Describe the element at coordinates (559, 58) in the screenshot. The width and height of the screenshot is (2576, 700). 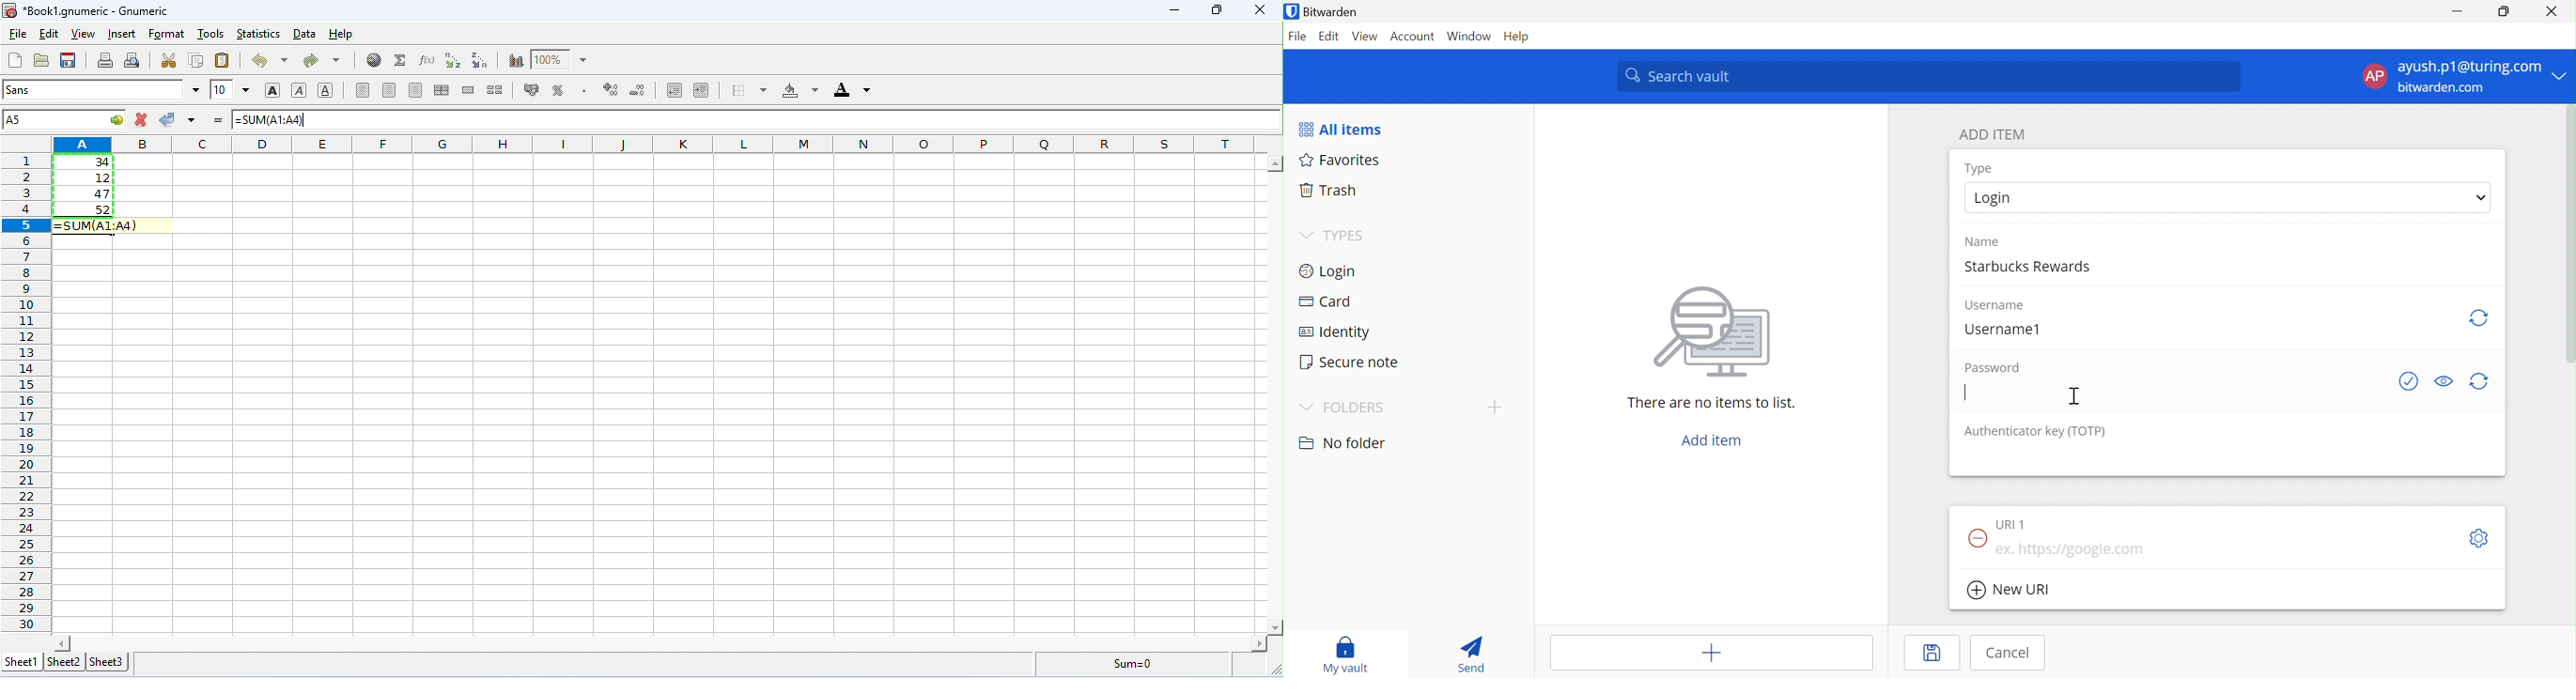
I see `zoom` at that location.